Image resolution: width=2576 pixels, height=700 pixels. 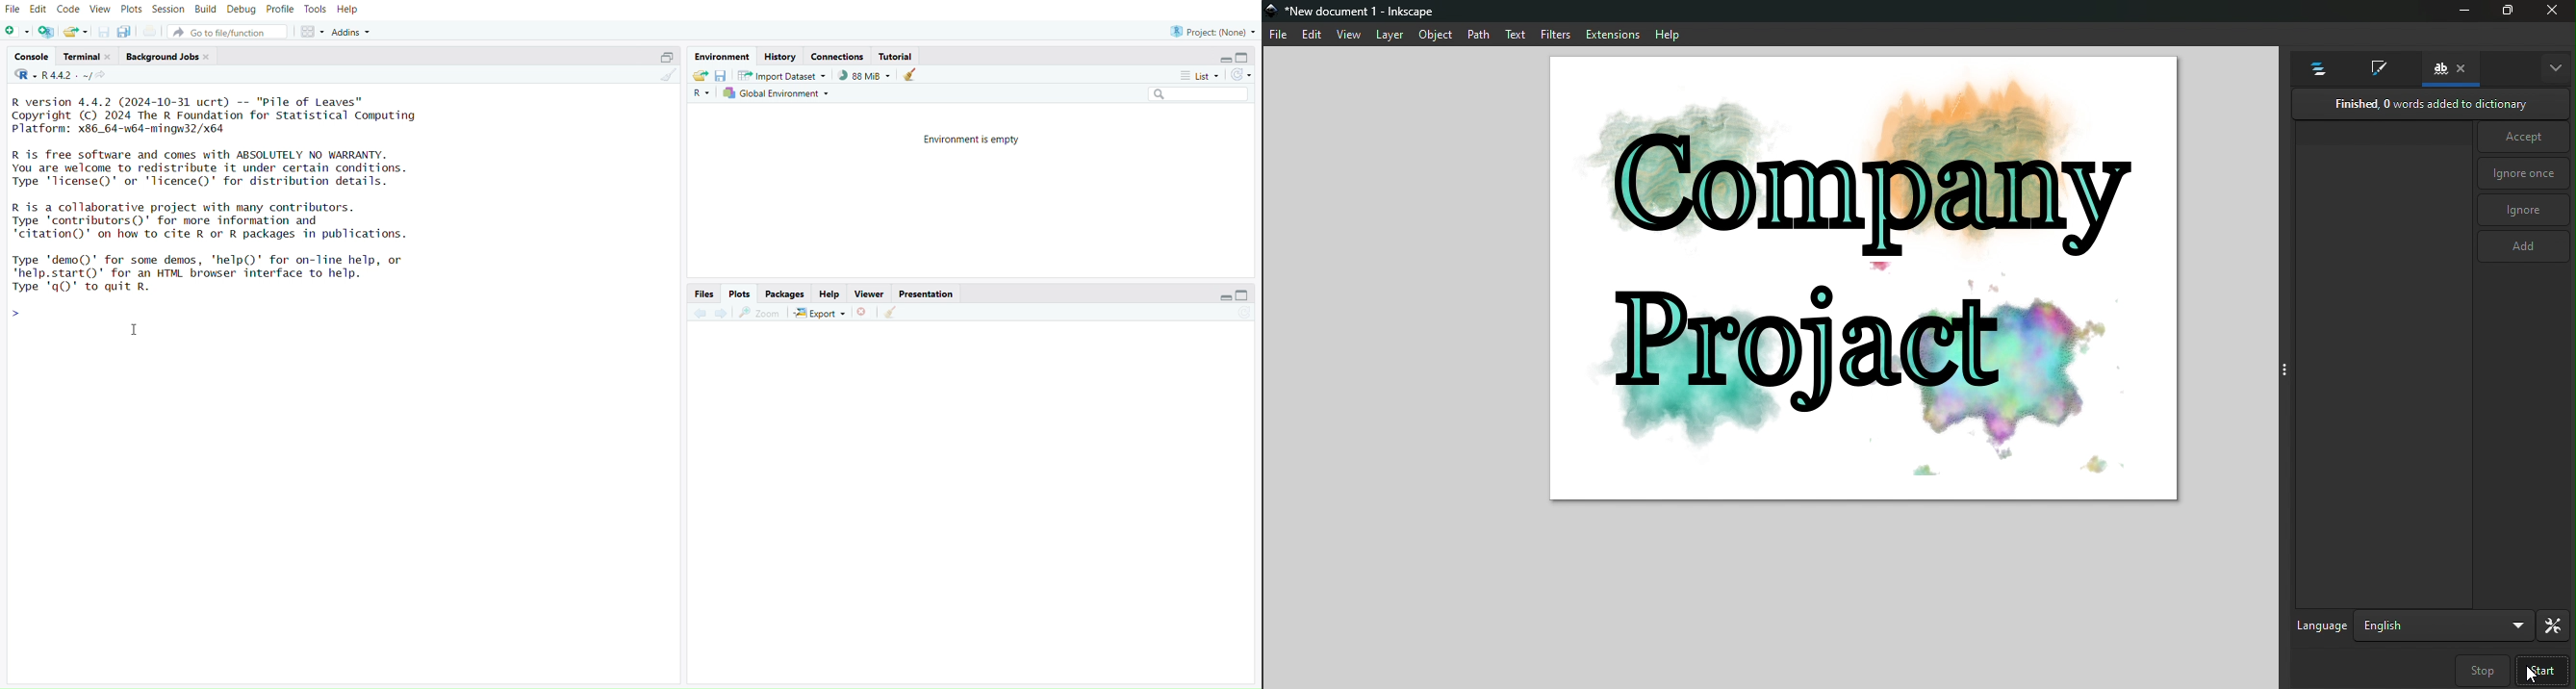 What do you see at coordinates (227, 33) in the screenshot?
I see `go to file/function` at bounding box center [227, 33].